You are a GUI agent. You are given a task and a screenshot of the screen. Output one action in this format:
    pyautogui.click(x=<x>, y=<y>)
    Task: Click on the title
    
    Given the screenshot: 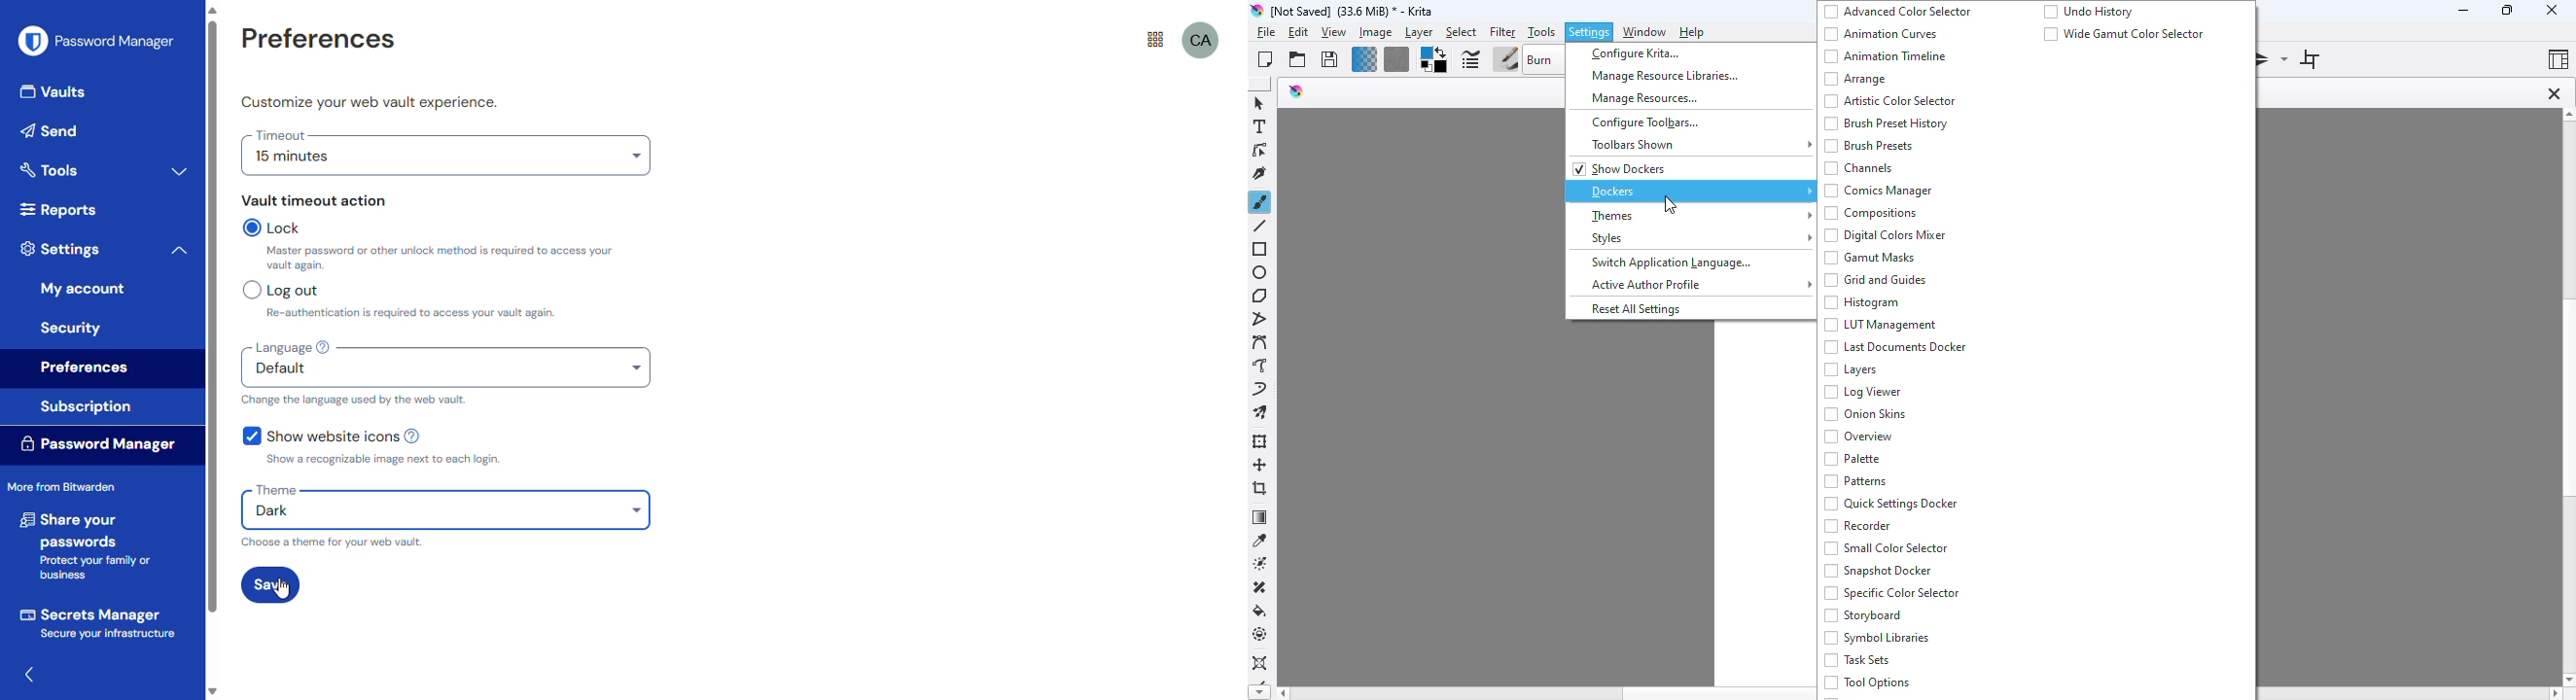 What is the action you would take?
    pyautogui.click(x=1353, y=11)
    